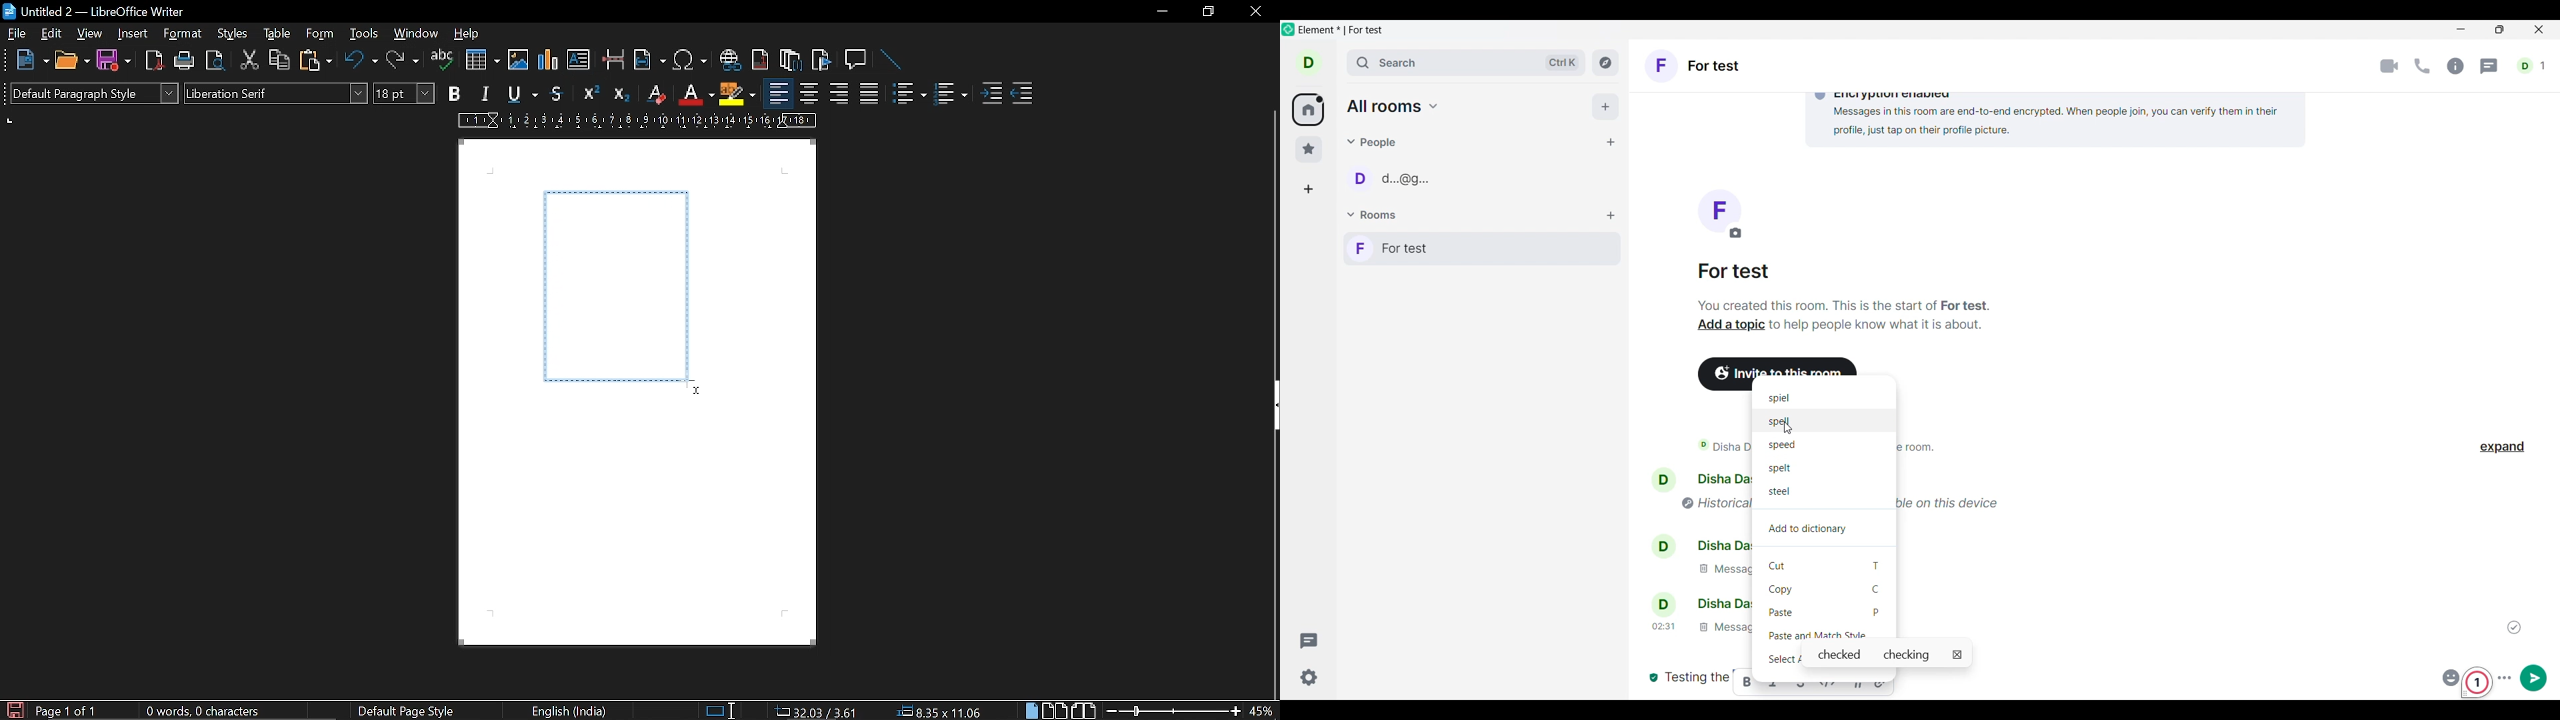 The image size is (2576, 728). I want to click on close, so click(1957, 655).